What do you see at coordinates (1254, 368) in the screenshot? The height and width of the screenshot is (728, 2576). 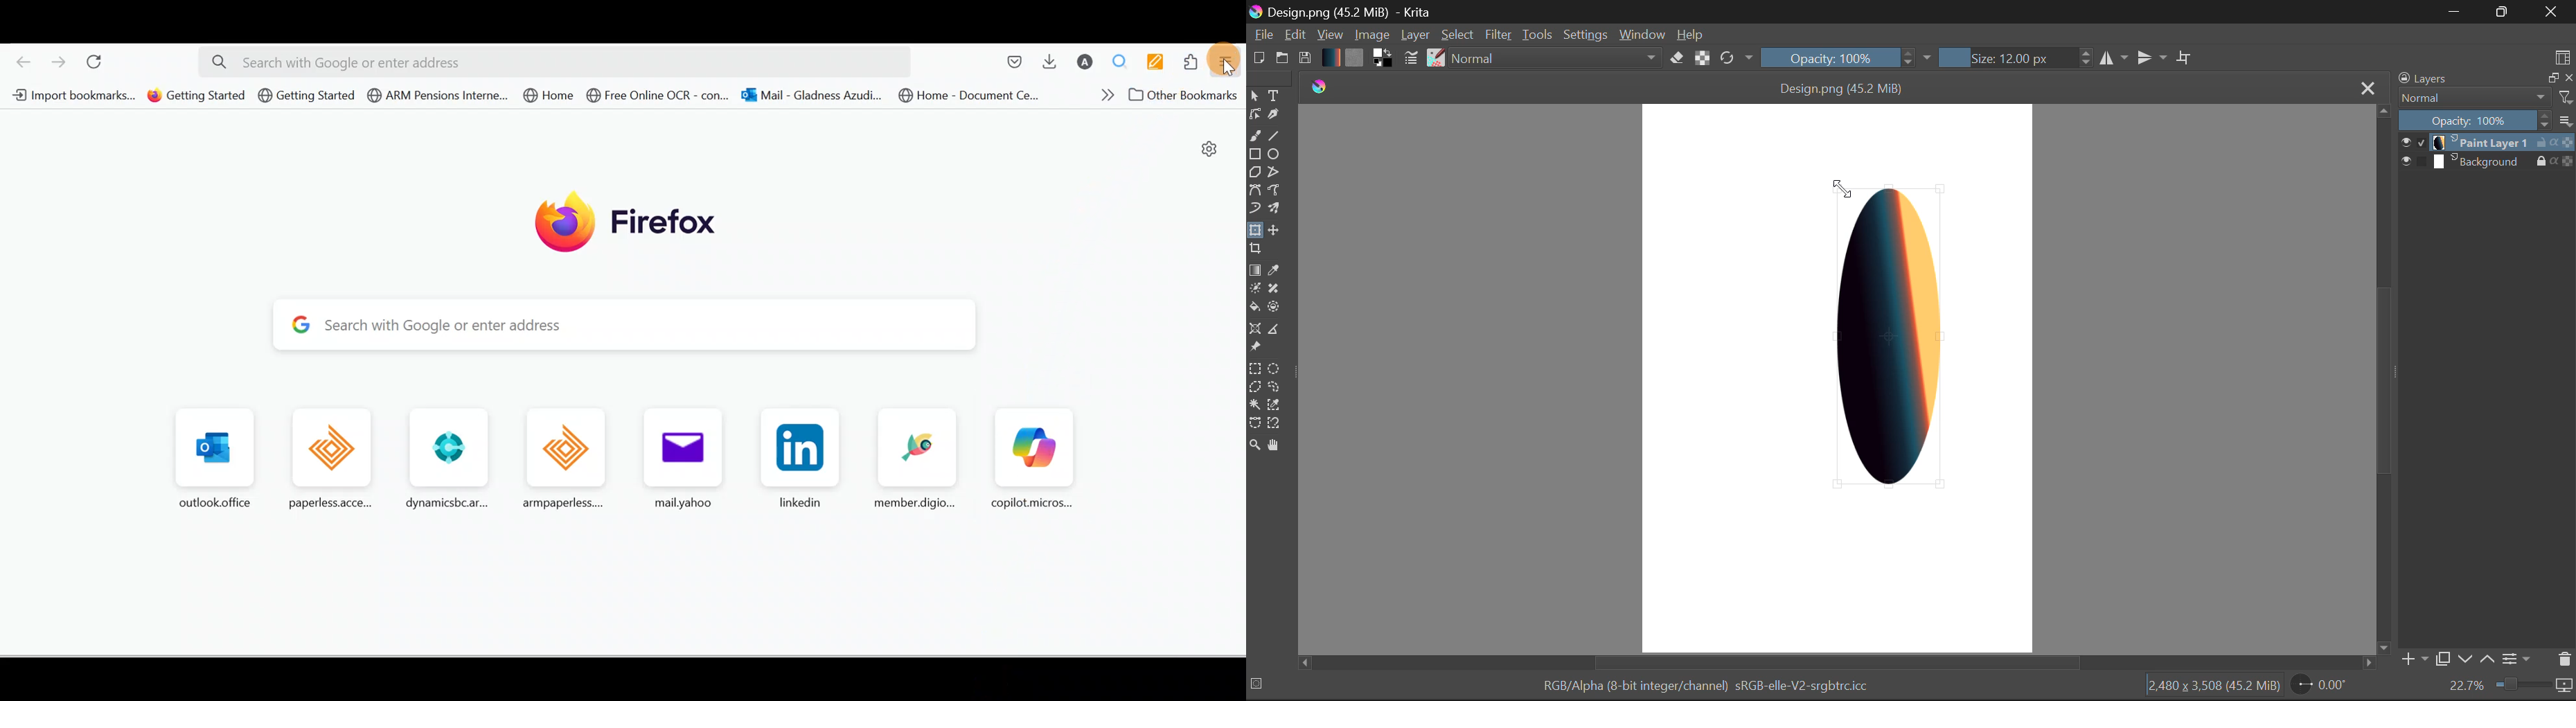 I see `Rectangular Selection` at bounding box center [1254, 368].